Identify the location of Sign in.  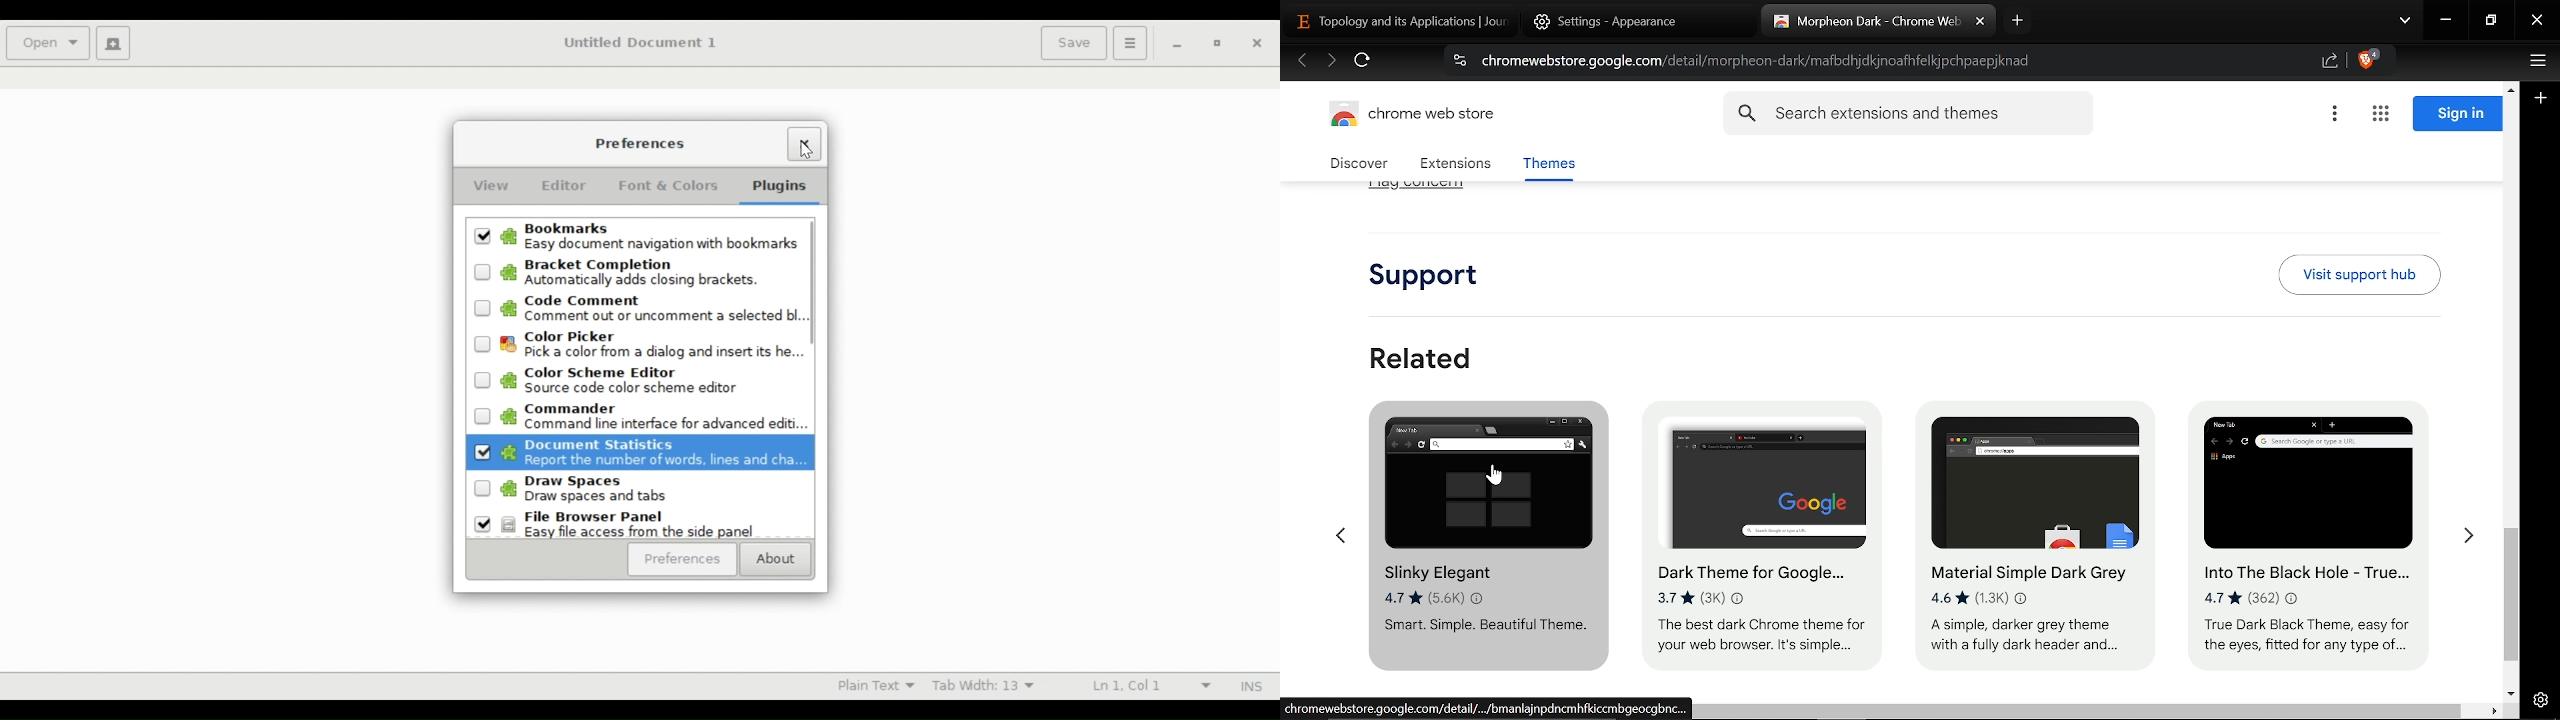
(2457, 114).